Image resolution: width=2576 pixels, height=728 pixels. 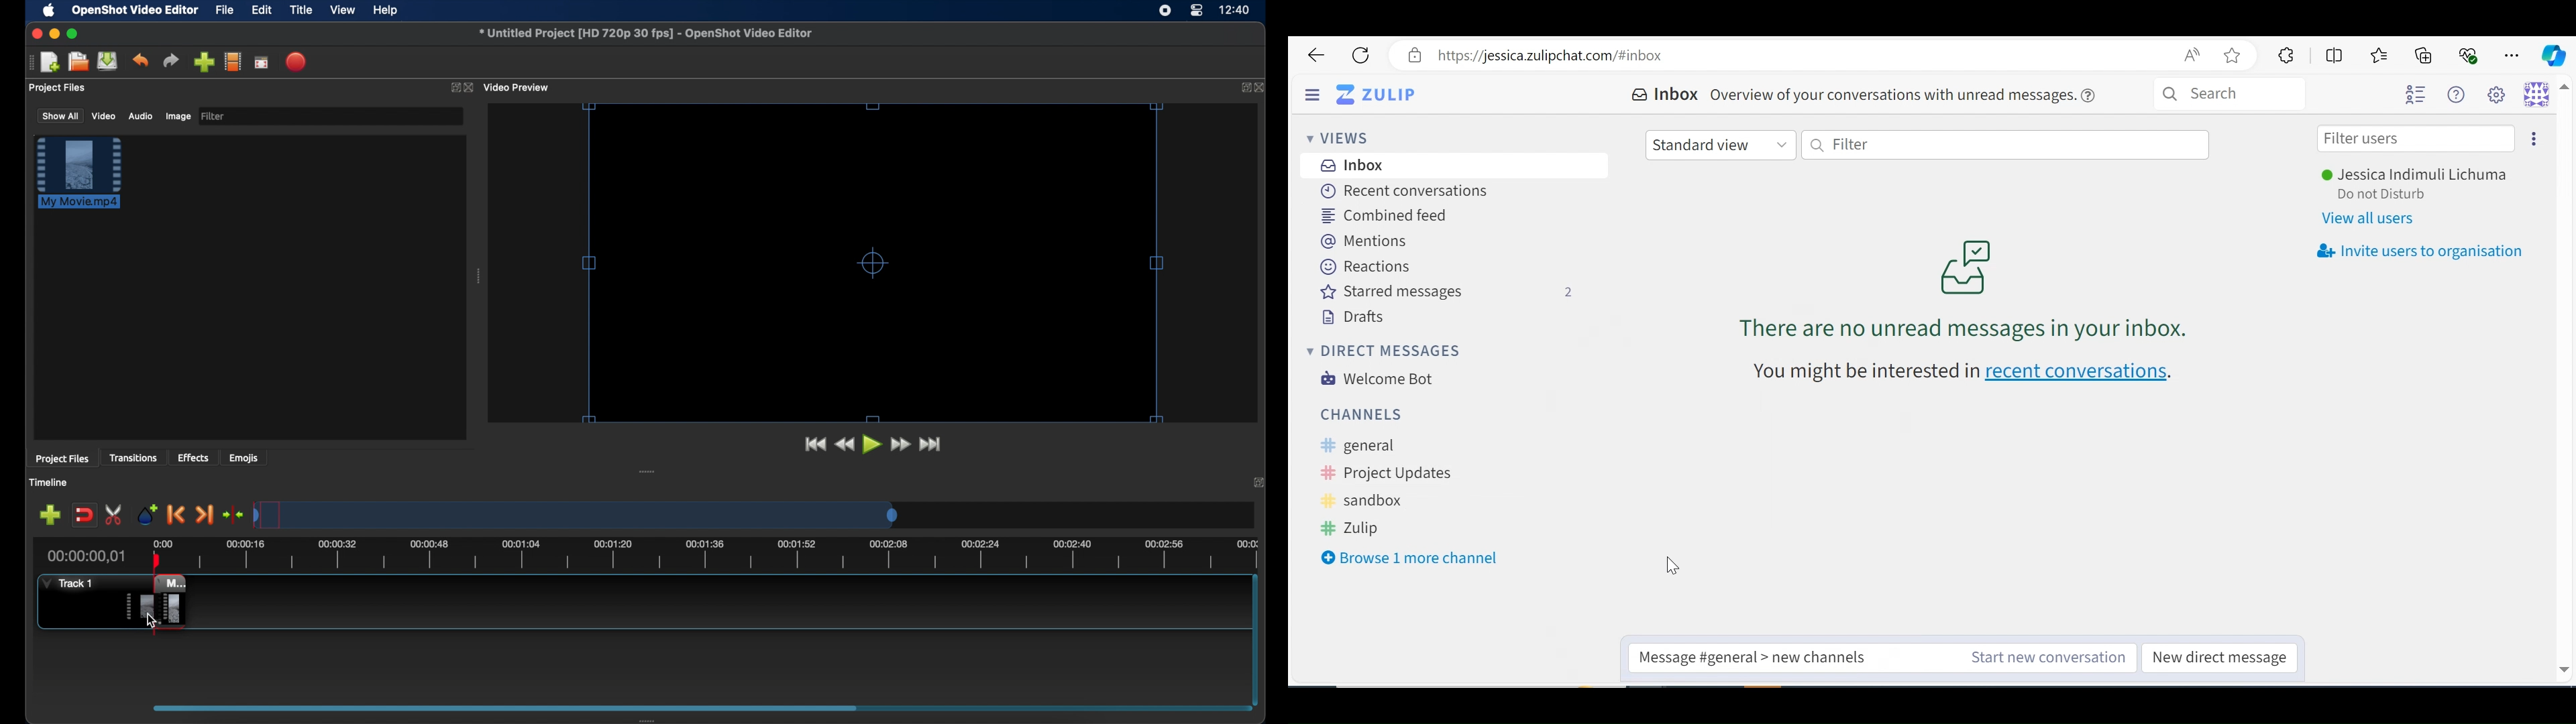 What do you see at coordinates (1756, 656) in the screenshot?
I see `Reply to message` at bounding box center [1756, 656].